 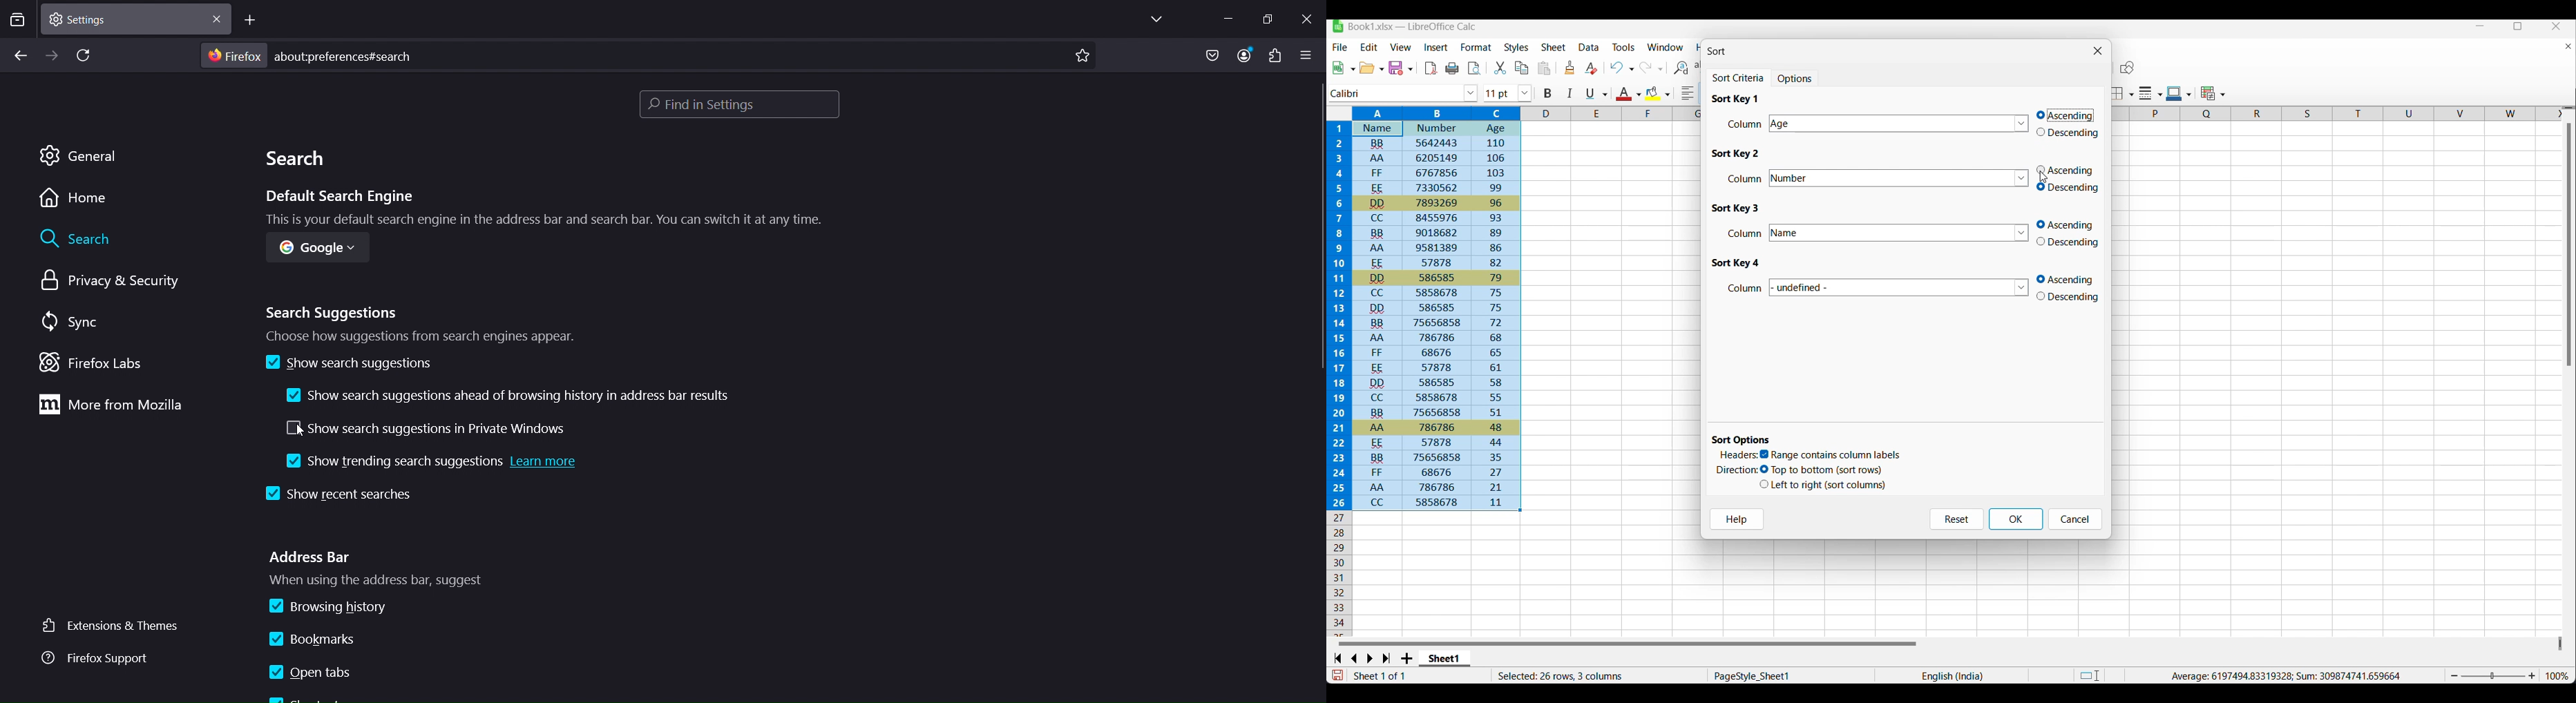 I want to click on New document options, so click(x=1344, y=68).